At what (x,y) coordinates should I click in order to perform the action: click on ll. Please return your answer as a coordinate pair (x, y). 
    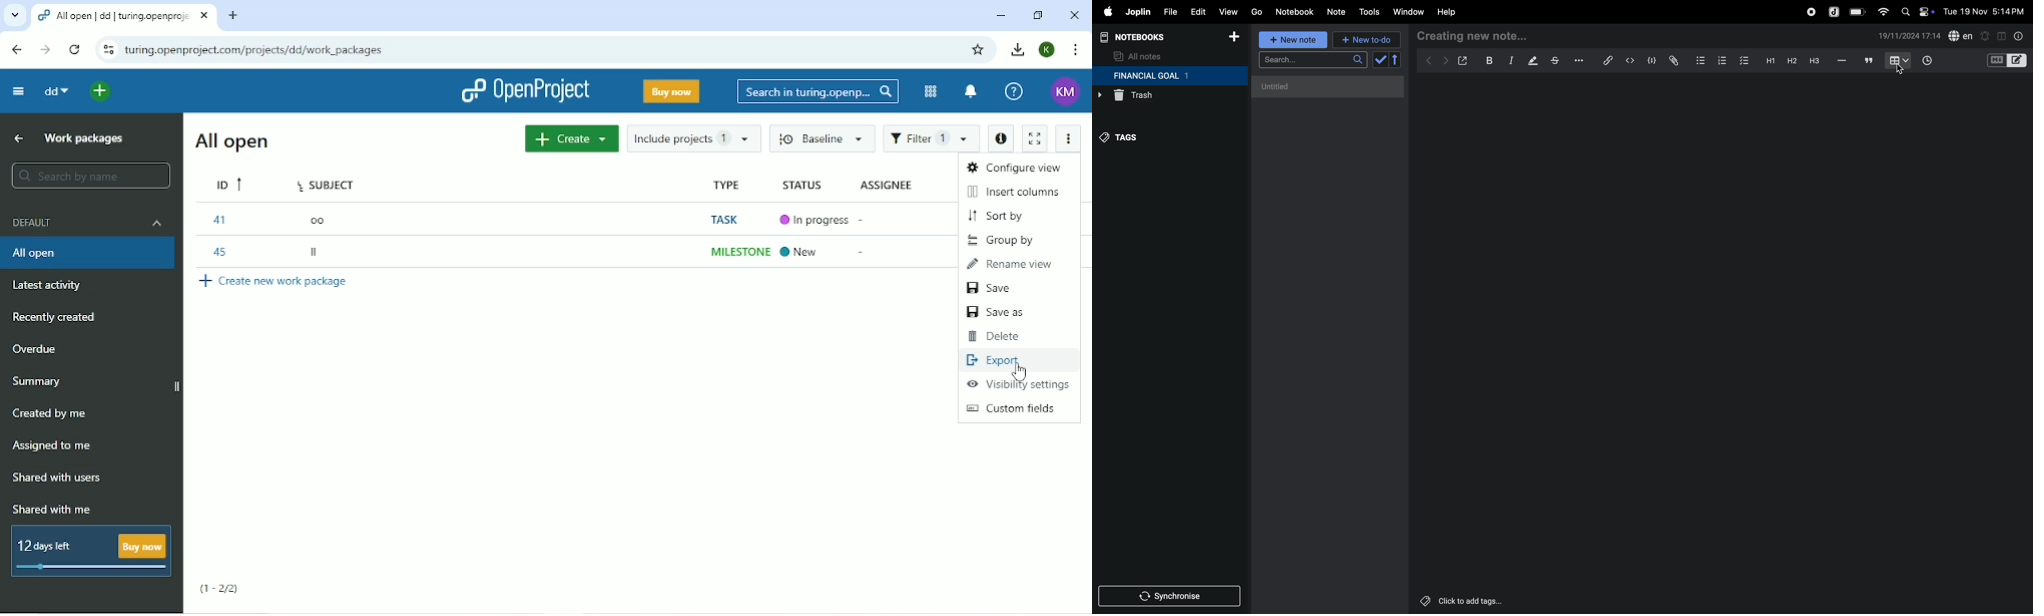
    Looking at the image, I should click on (317, 251).